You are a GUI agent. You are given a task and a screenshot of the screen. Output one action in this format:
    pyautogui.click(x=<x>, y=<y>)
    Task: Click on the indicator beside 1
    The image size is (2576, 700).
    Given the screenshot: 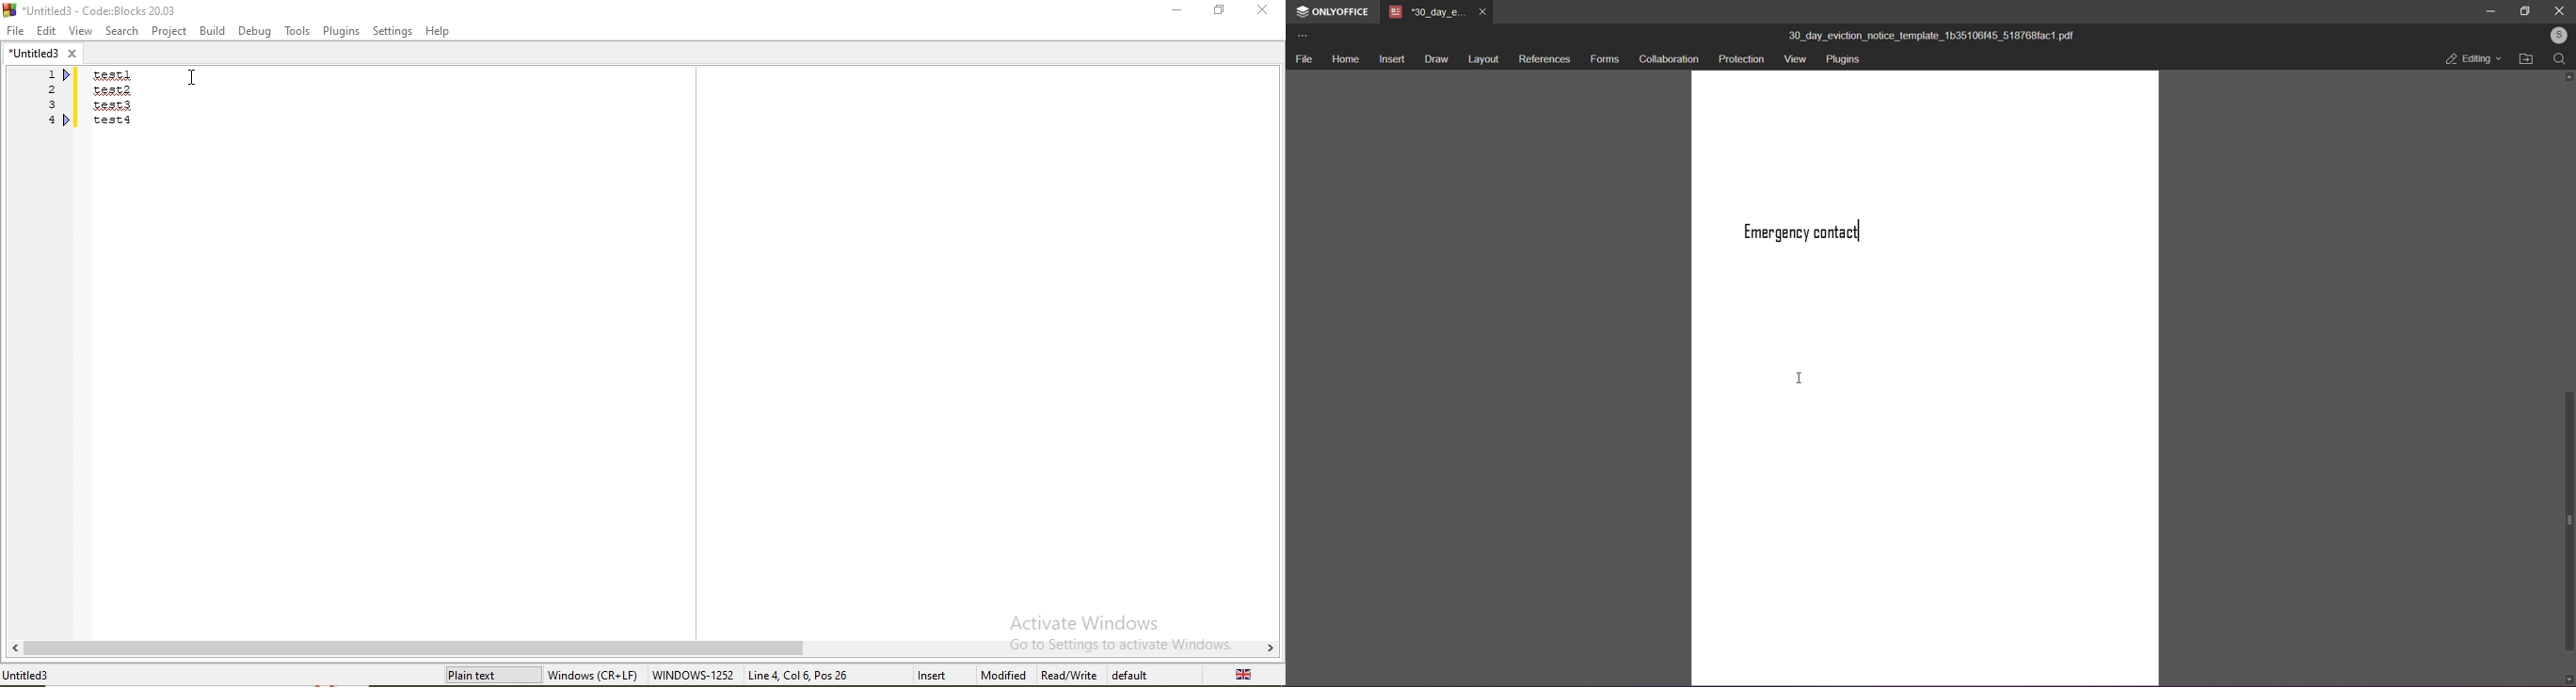 What is the action you would take?
    pyautogui.click(x=69, y=75)
    